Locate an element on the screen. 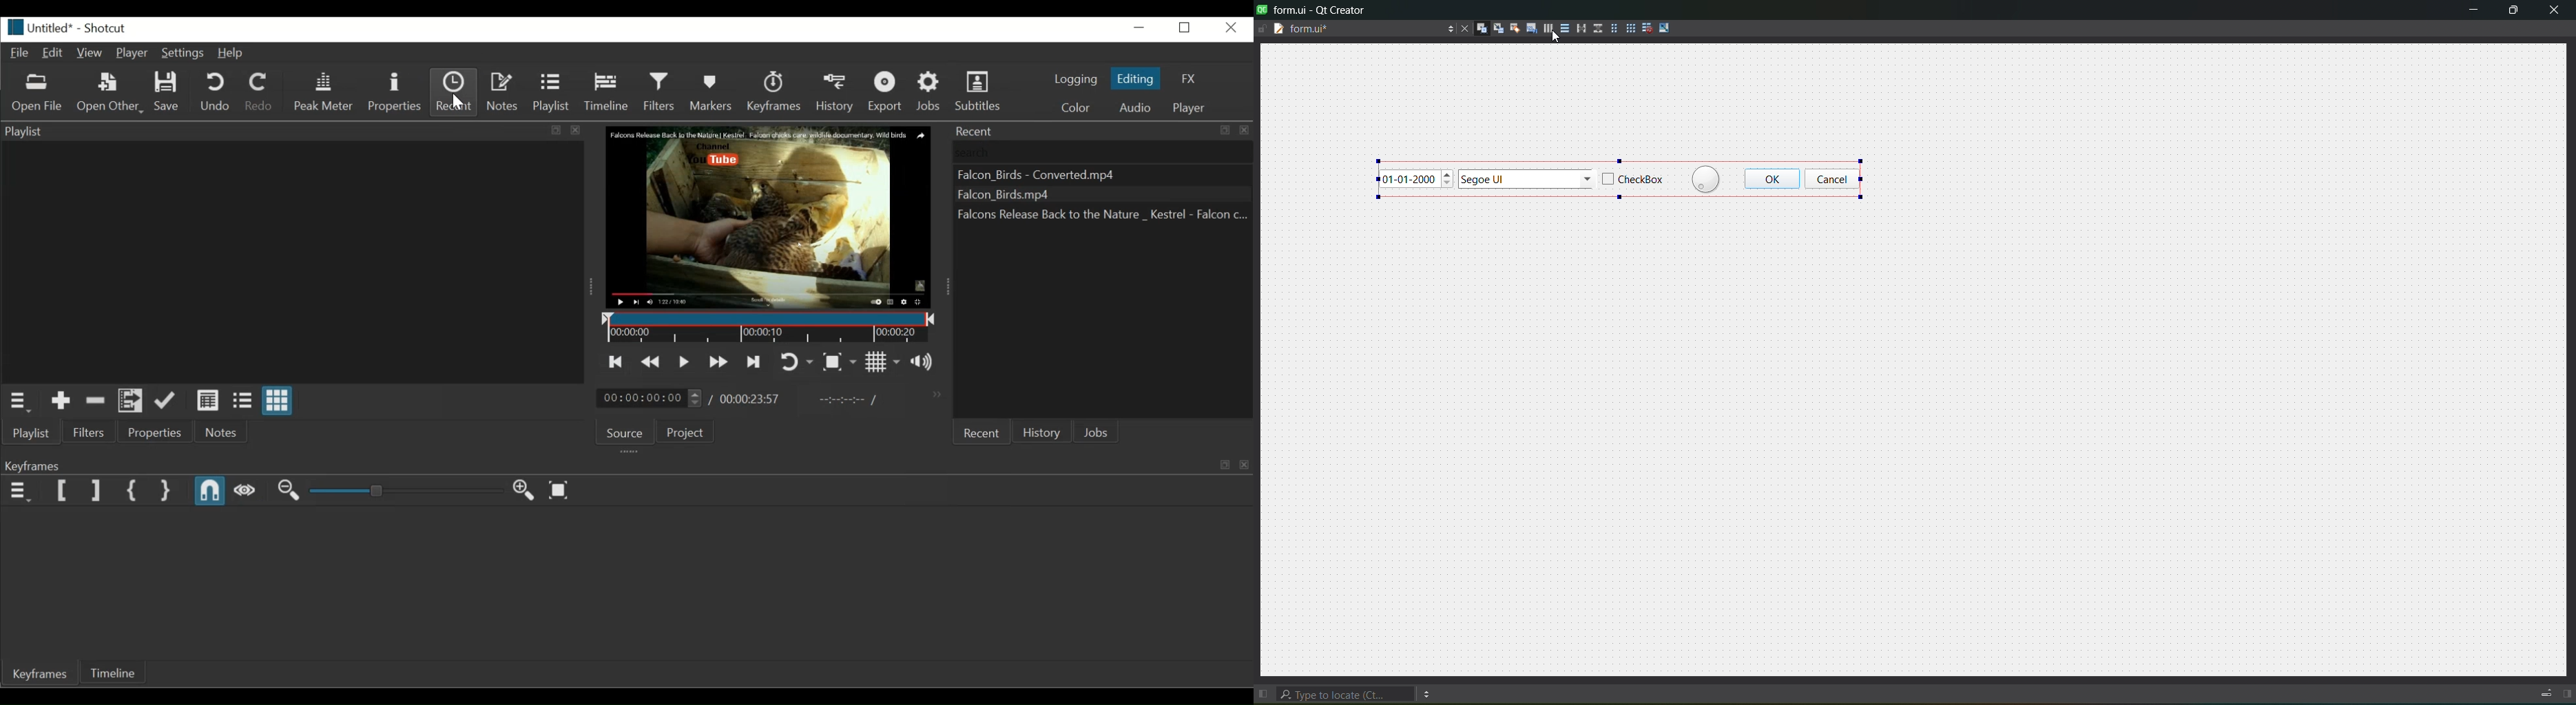 This screenshot has width=2576, height=728. Add to the playlist is located at coordinates (61, 401).